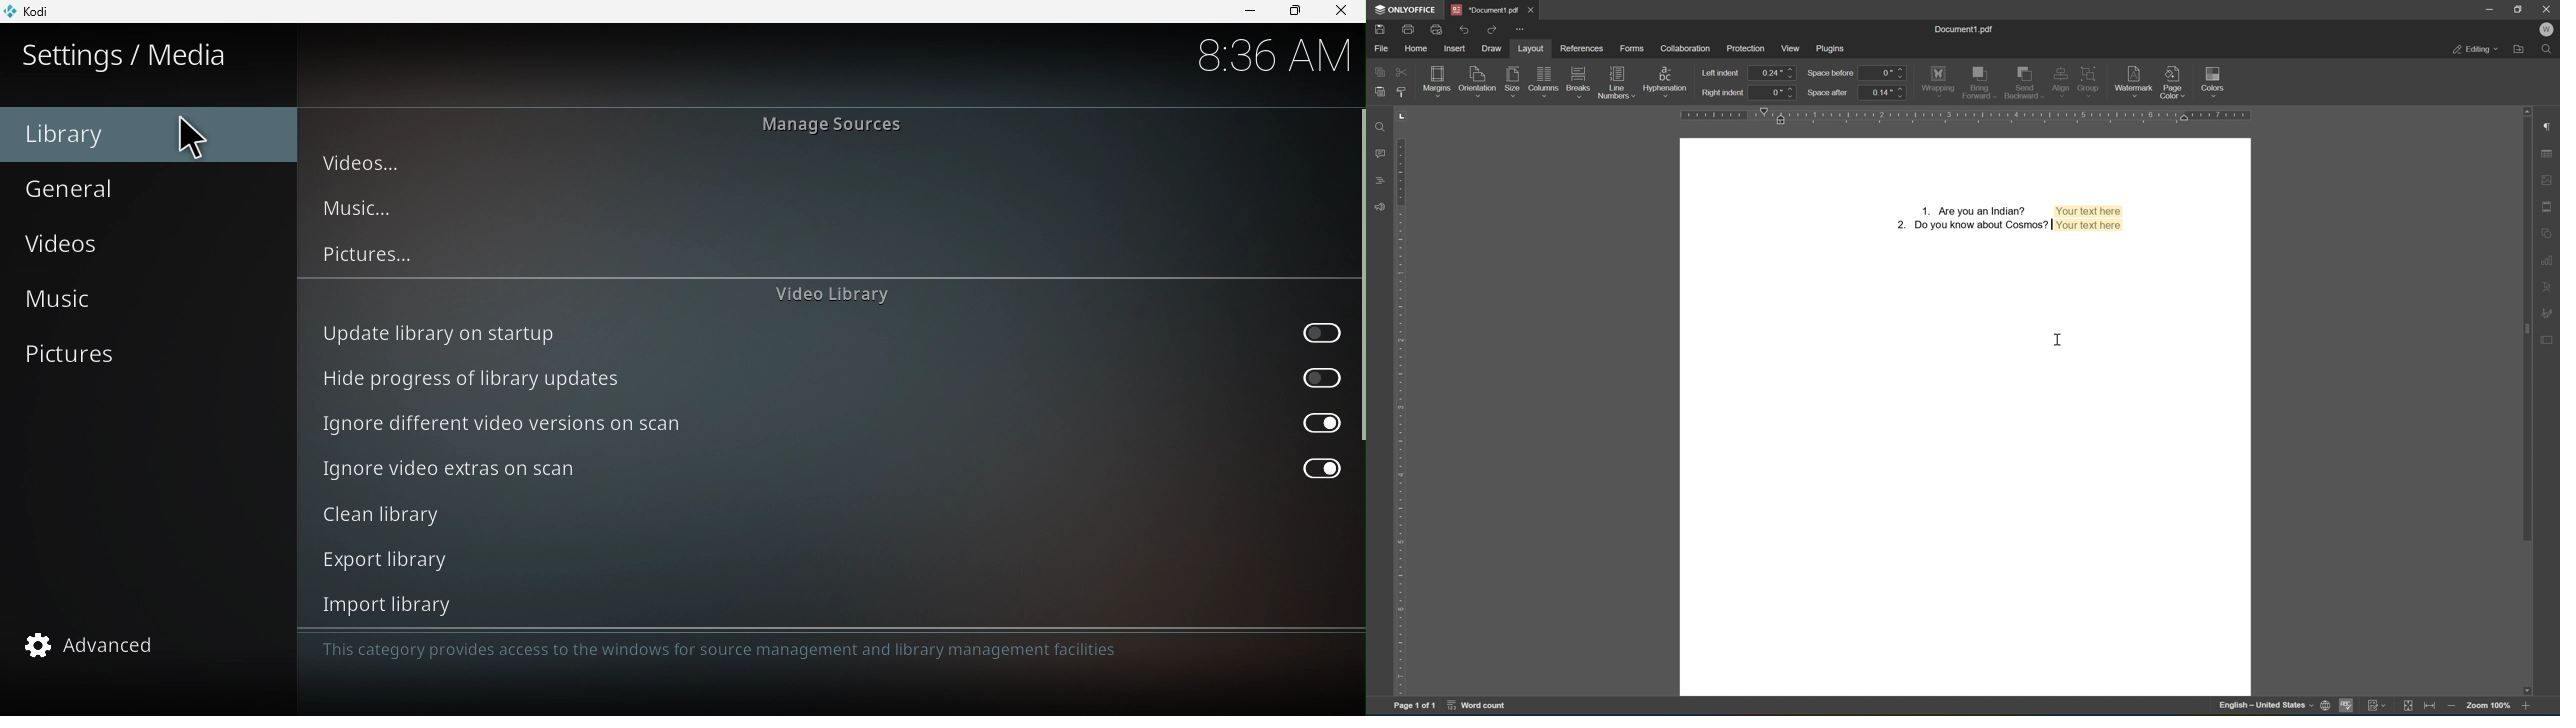 The image size is (2576, 728). What do you see at coordinates (196, 136) in the screenshot?
I see `cursor` at bounding box center [196, 136].